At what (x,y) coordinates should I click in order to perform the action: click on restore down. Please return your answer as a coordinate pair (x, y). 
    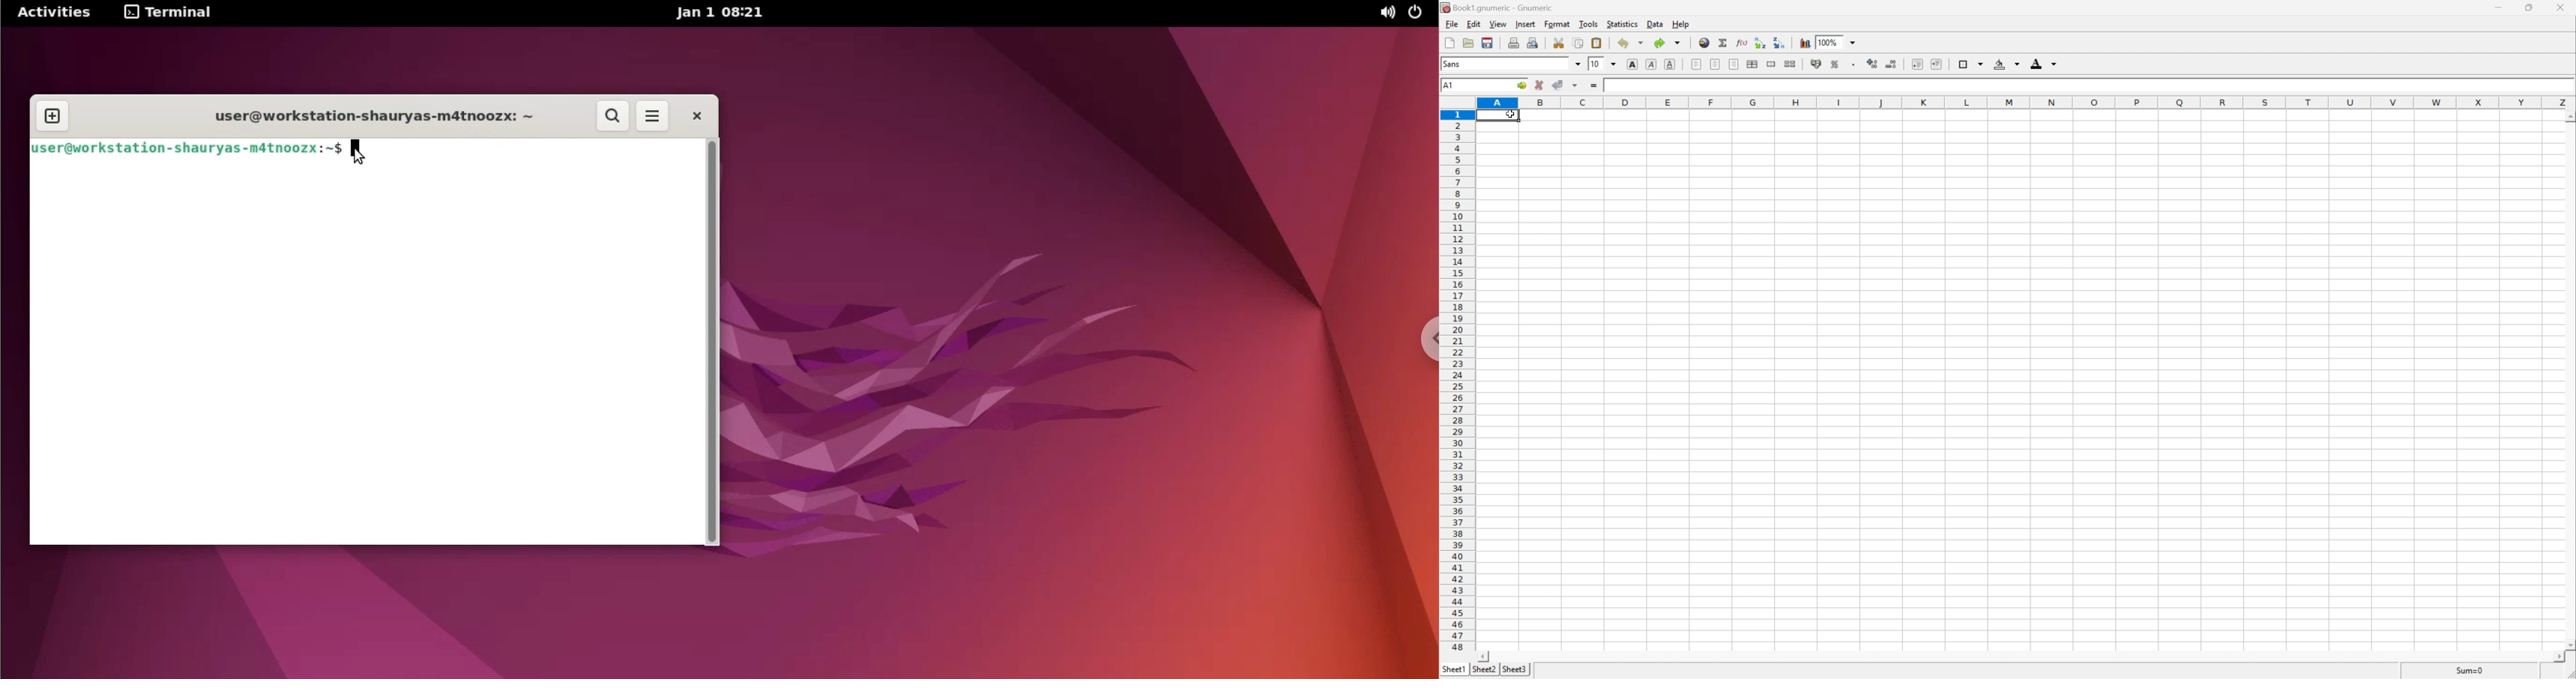
    Looking at the image, I should click on (2532, 9).